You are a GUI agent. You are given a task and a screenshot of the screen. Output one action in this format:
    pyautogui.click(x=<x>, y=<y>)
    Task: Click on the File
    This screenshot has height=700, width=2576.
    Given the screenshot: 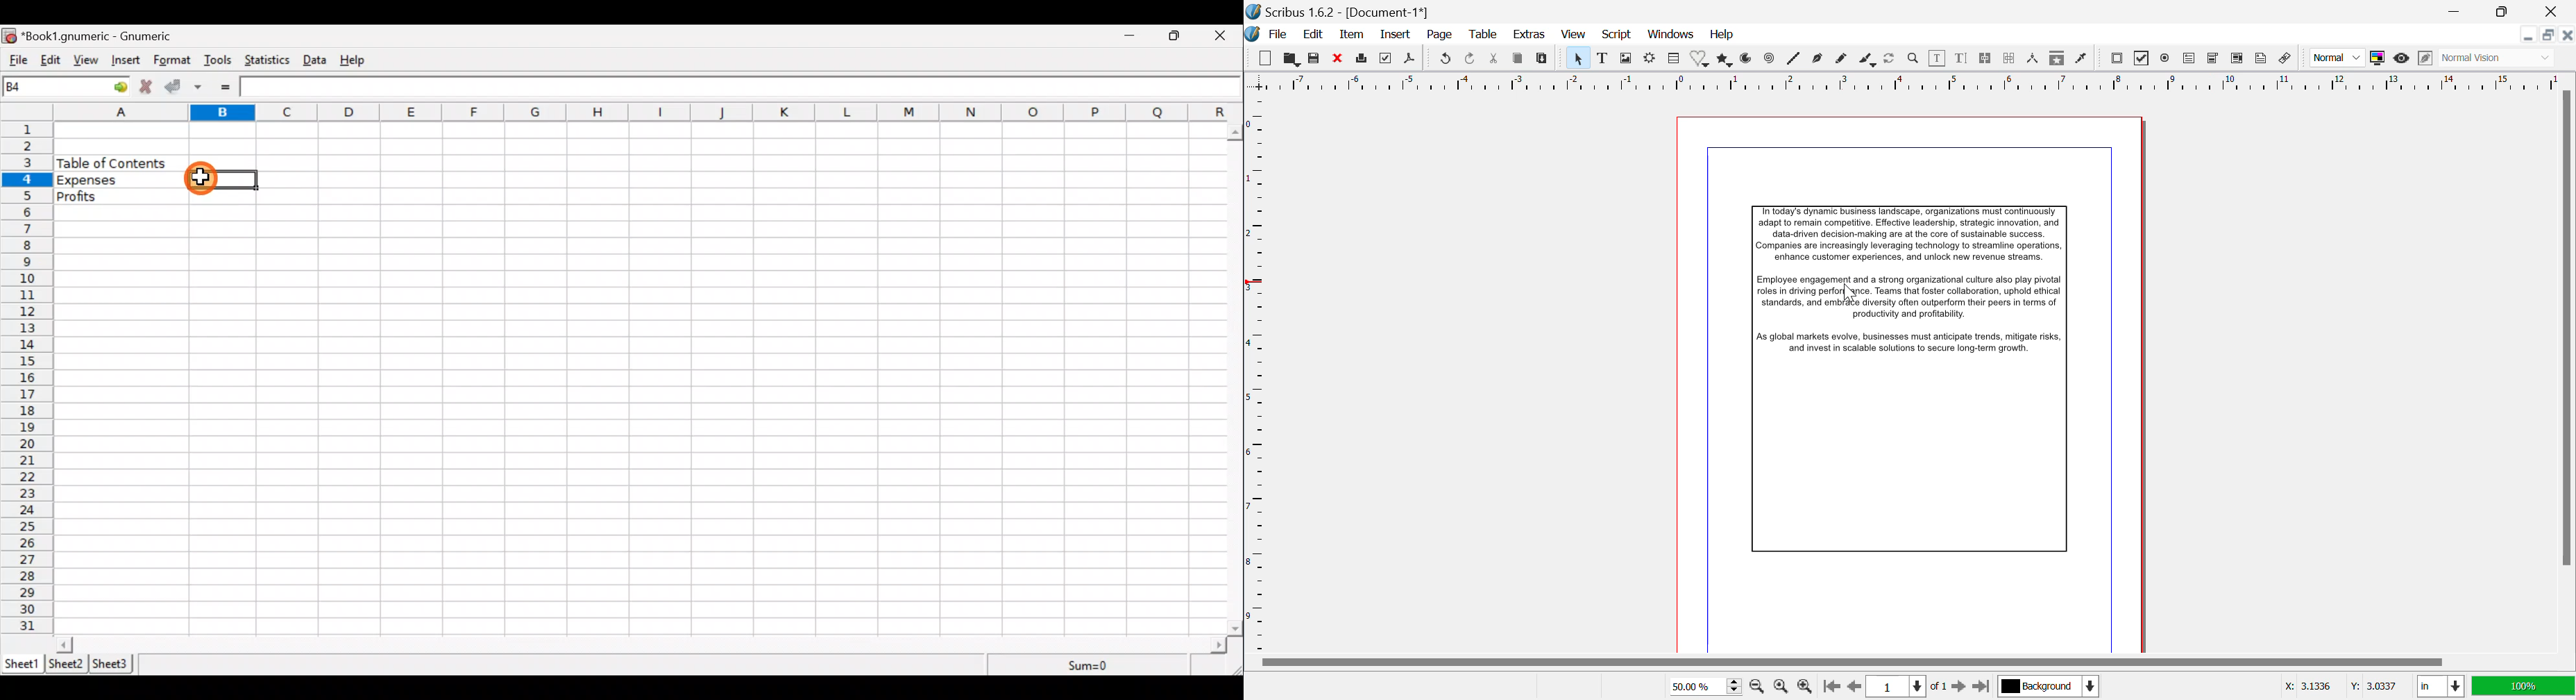 What is the action you would take?
    pyautogui.click(x=16, y=60)
    